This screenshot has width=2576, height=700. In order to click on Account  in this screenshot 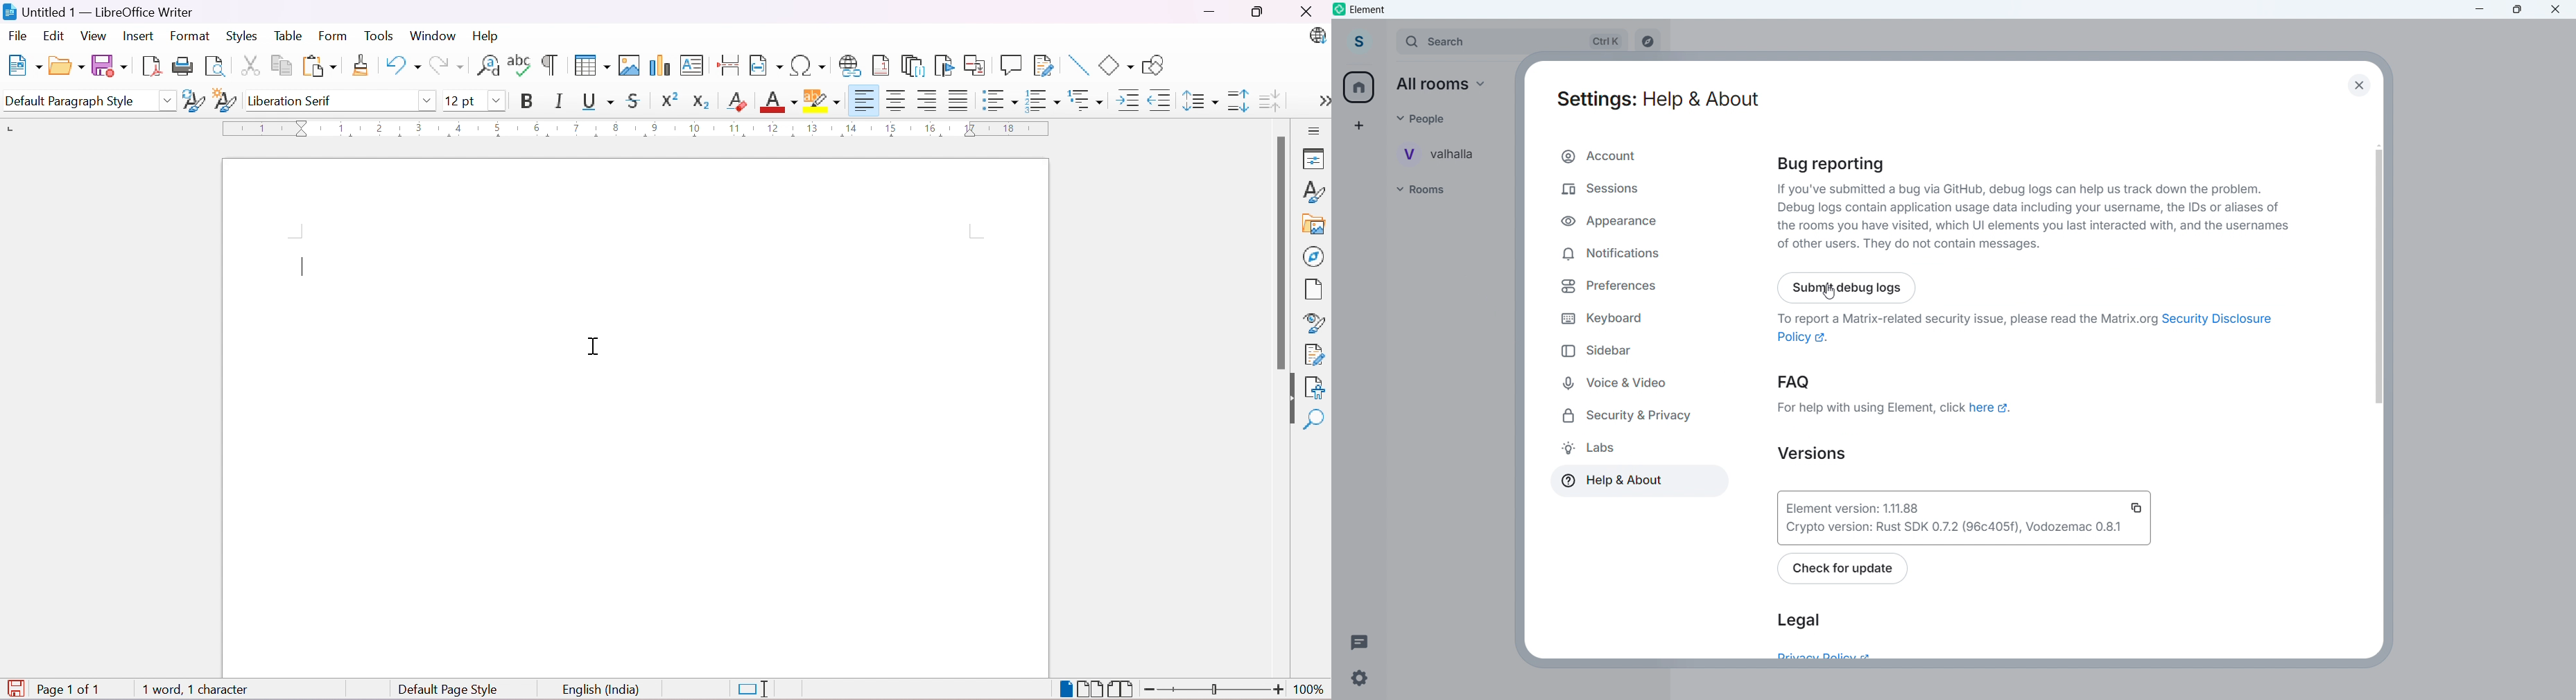, I will do `click(1358, 42)`.